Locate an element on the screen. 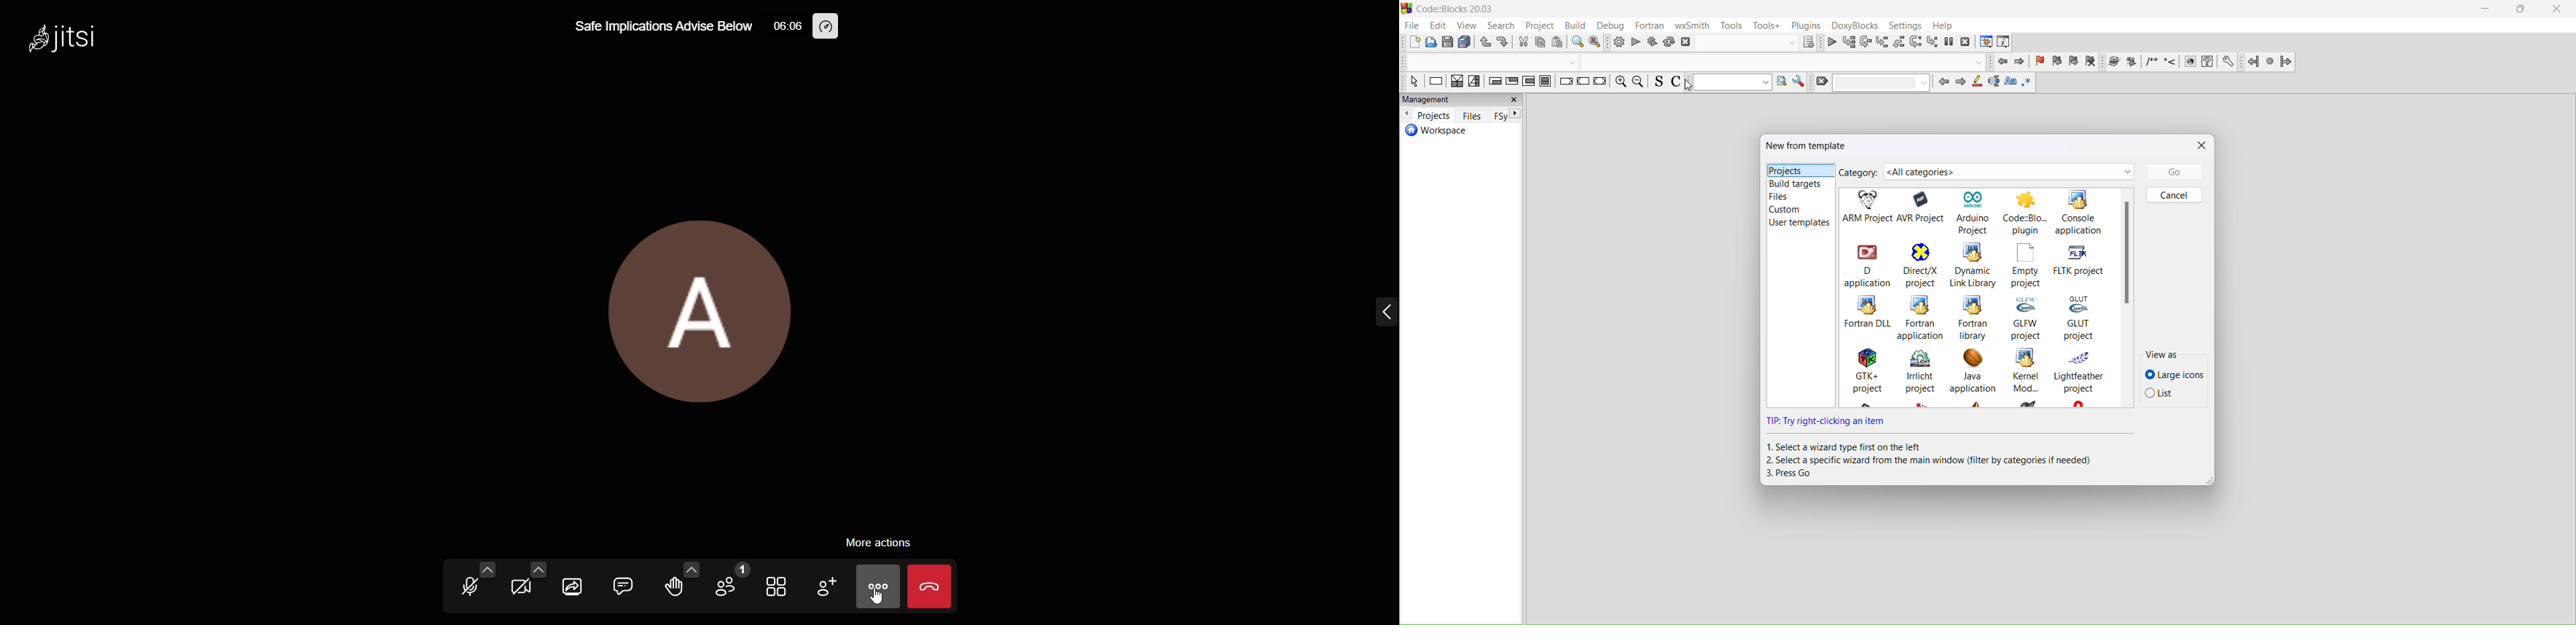 The height and width of the screenshot is (644, 2576). open is located at coordinates (1431, 42).